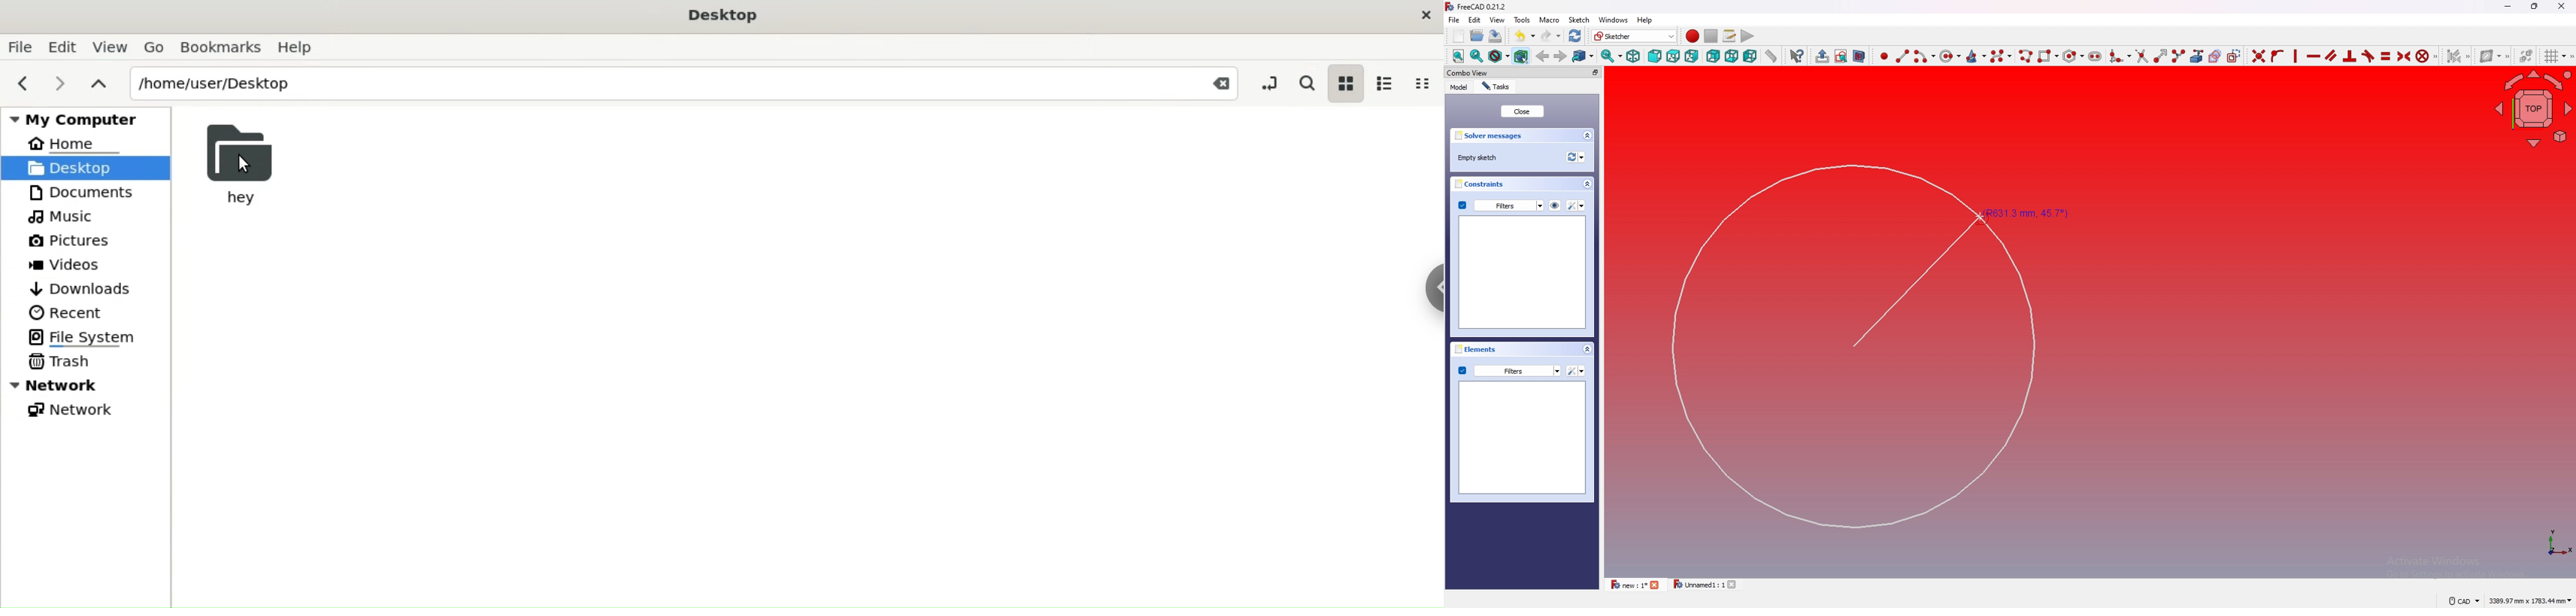 Image resolution: width=2576 pixels, height=616 pixels. What do you see at coordinates (1797, 55) in the screenshot?
I see `Whats this?` at bounding box center [1797, 55].